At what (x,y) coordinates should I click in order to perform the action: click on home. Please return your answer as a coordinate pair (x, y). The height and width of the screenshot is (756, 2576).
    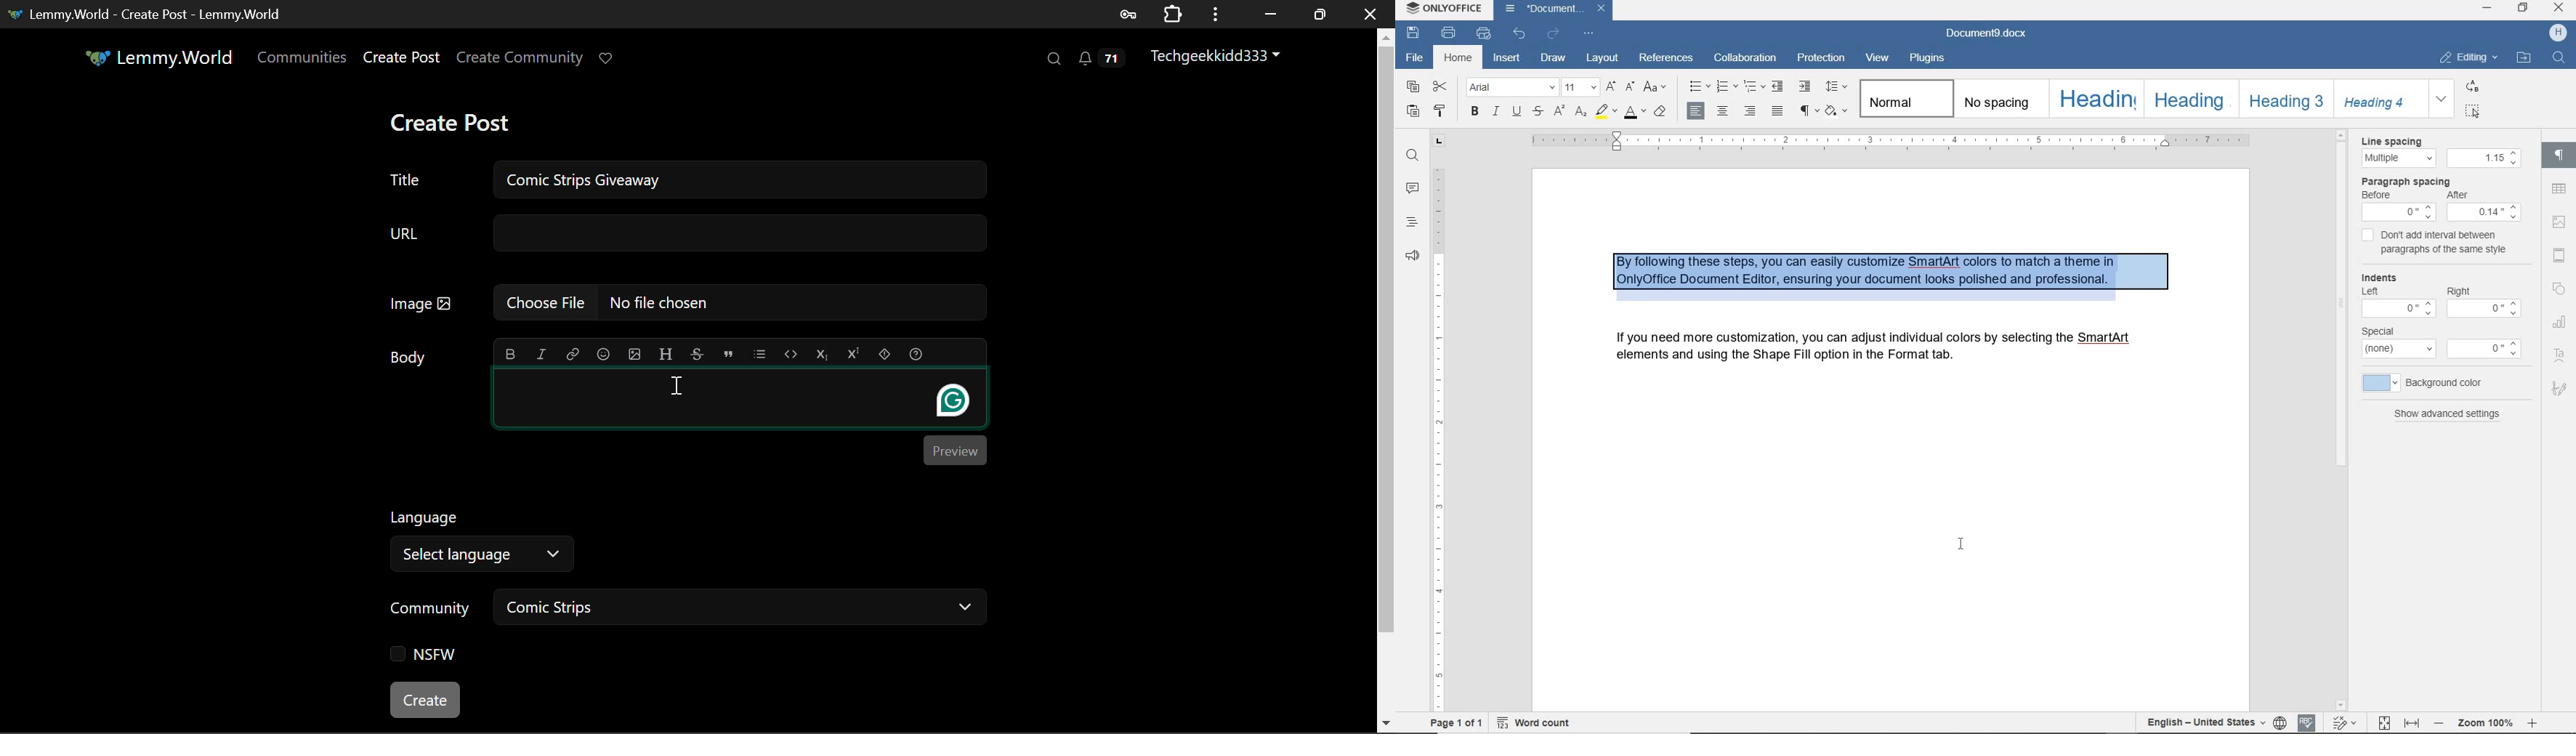
    Looking at the image, I should click on (1456, 56).